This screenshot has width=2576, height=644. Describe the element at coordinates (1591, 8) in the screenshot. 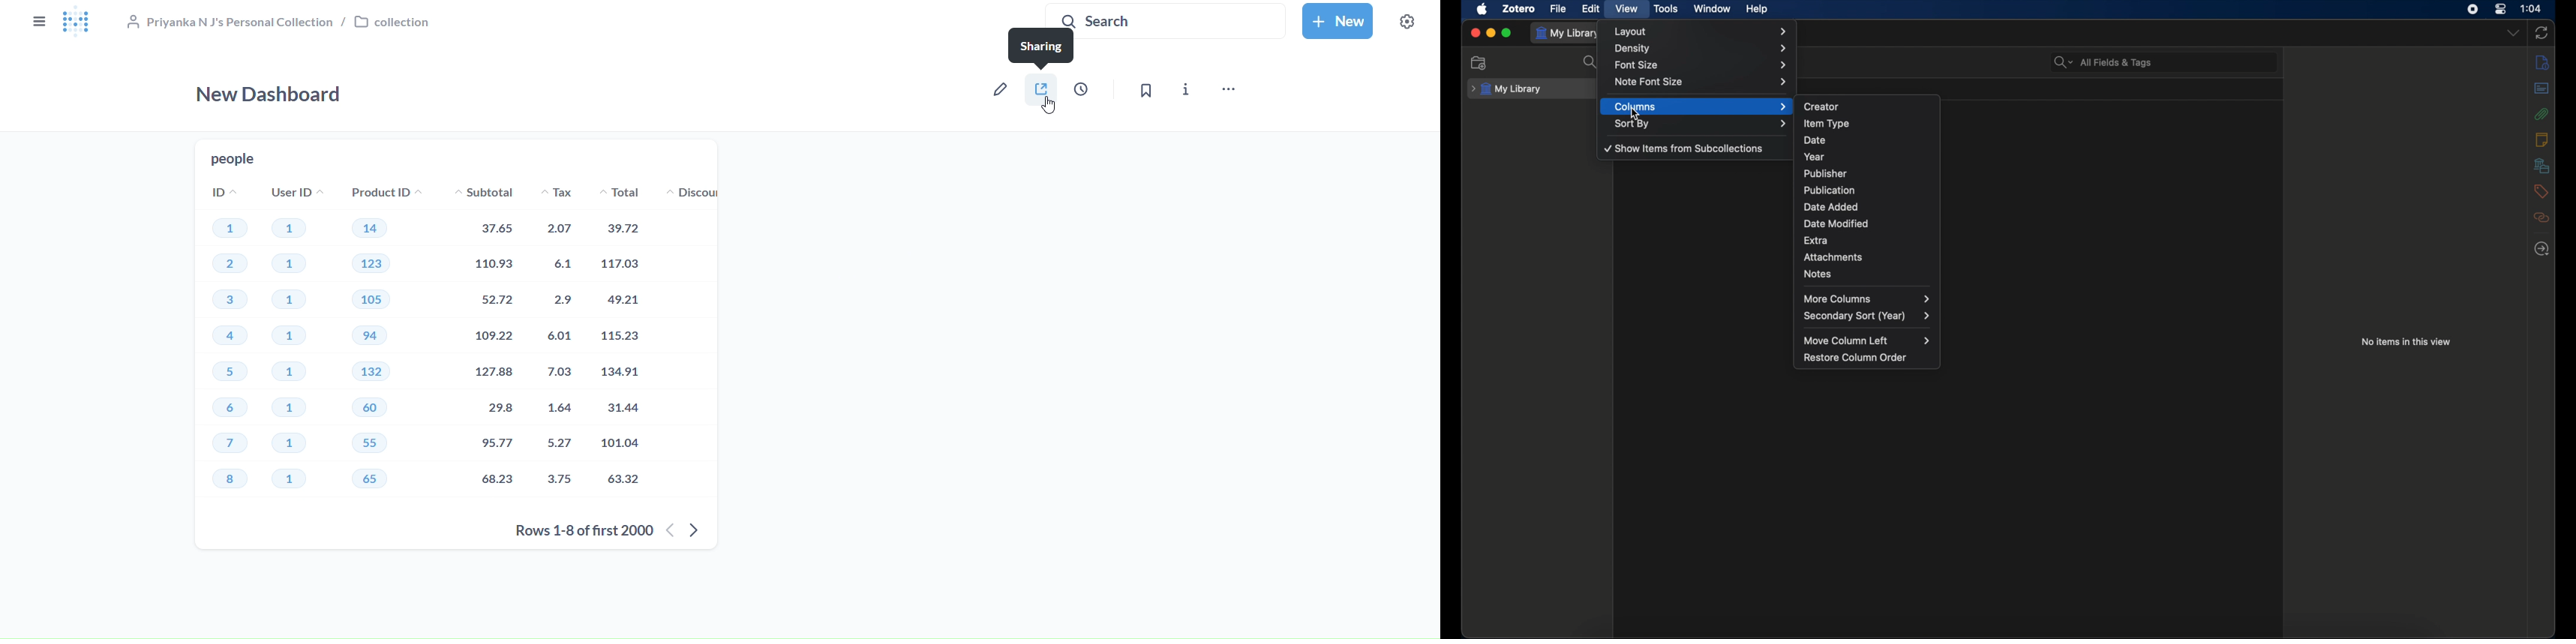

I see `edit` at that location.